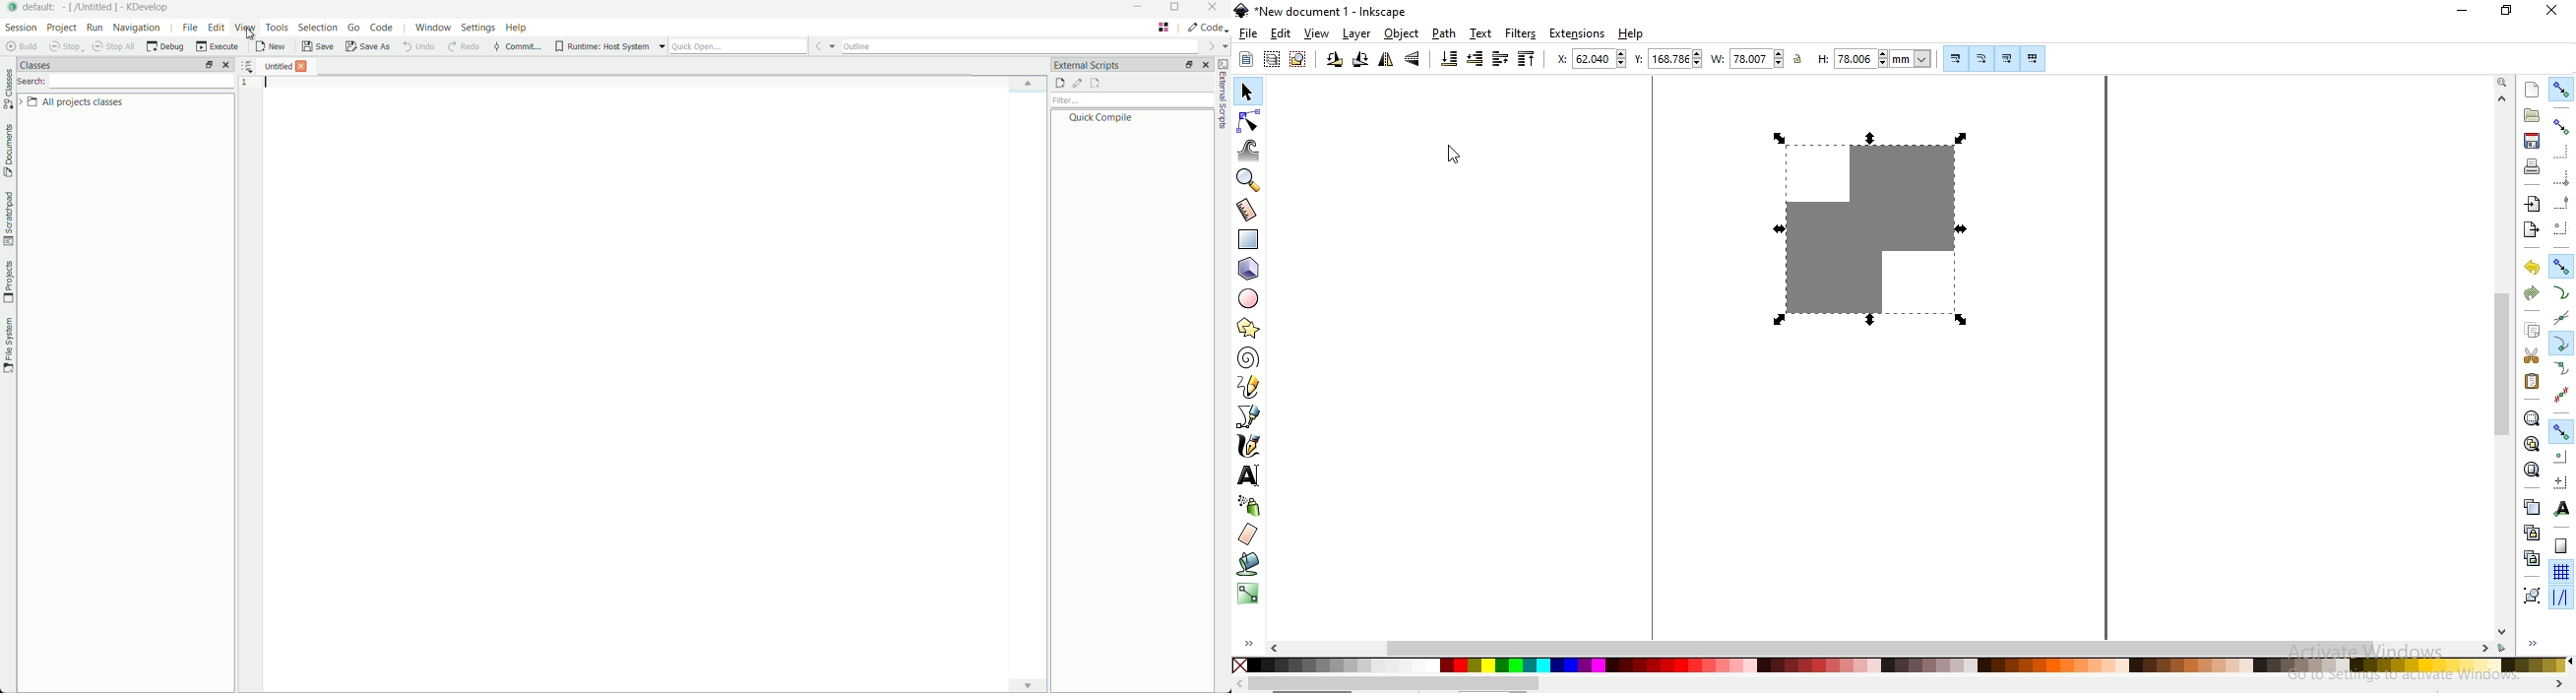 This screenshot has height=700, width=2576. Describe the element at coordinates (1249, 386) in the screenshot. I see `draw freehand lines` at that location.